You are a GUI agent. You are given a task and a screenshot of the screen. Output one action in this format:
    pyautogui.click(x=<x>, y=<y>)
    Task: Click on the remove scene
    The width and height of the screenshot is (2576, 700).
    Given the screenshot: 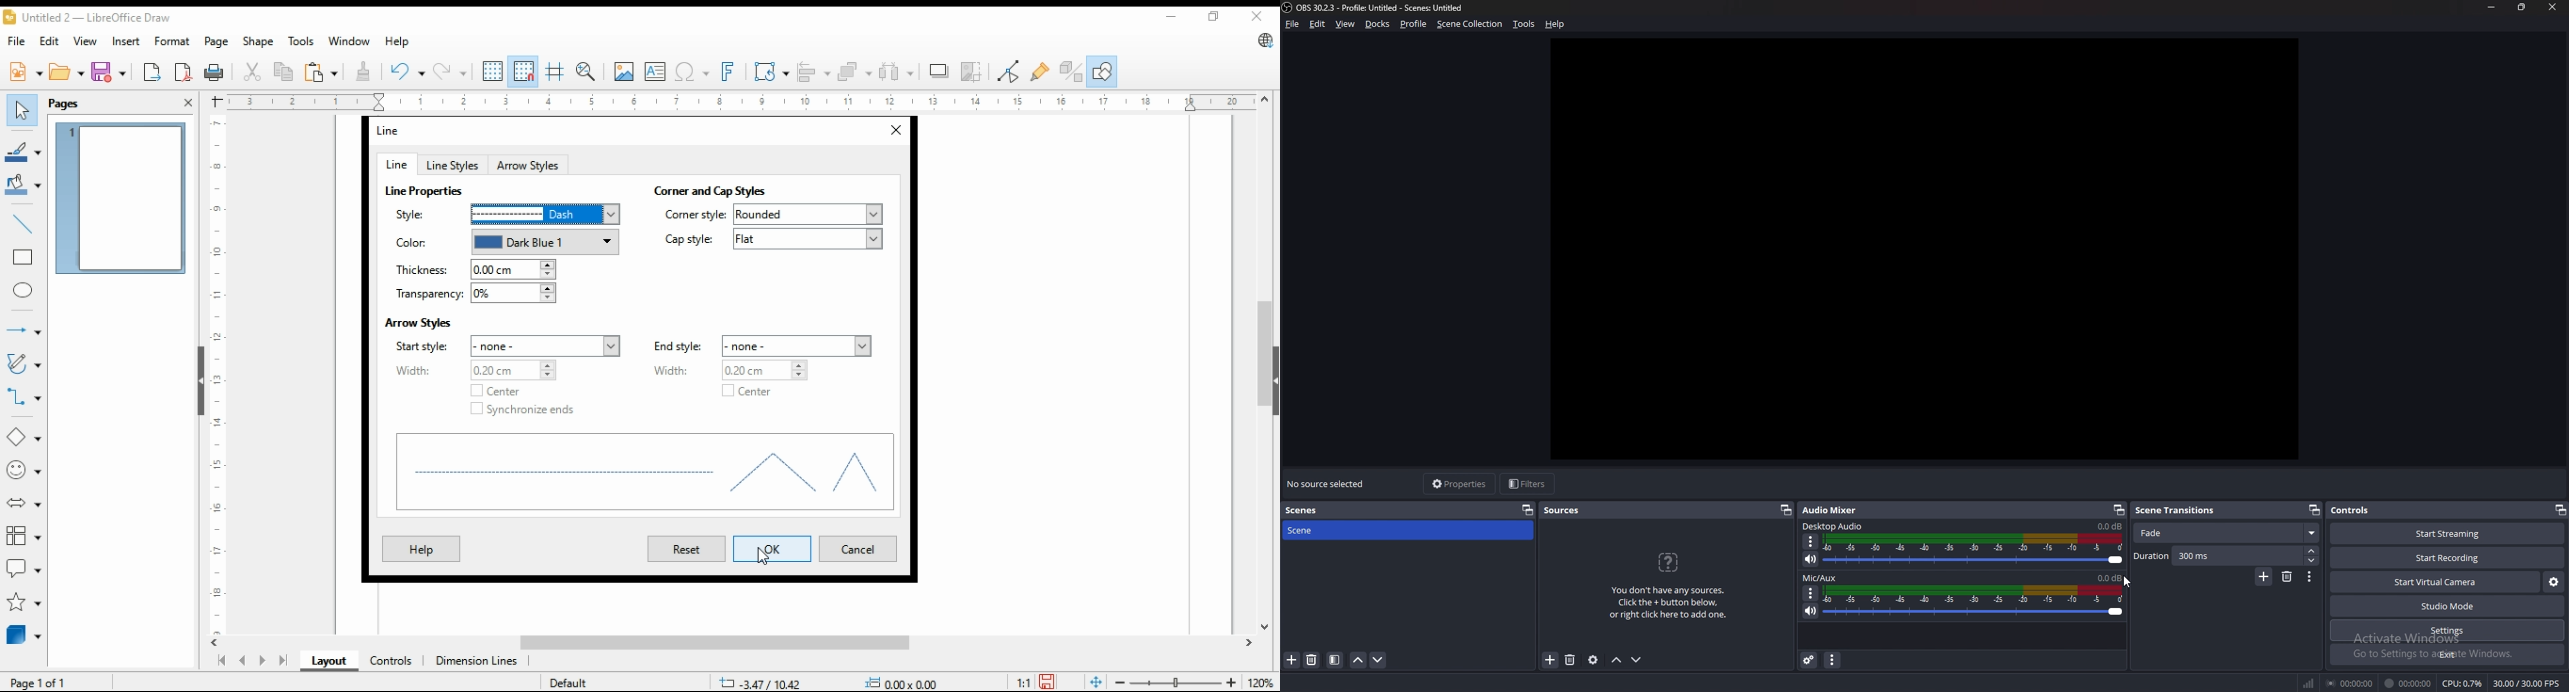 What is the action you would take?
    pyautogui.click(x=2288, y=577)
    